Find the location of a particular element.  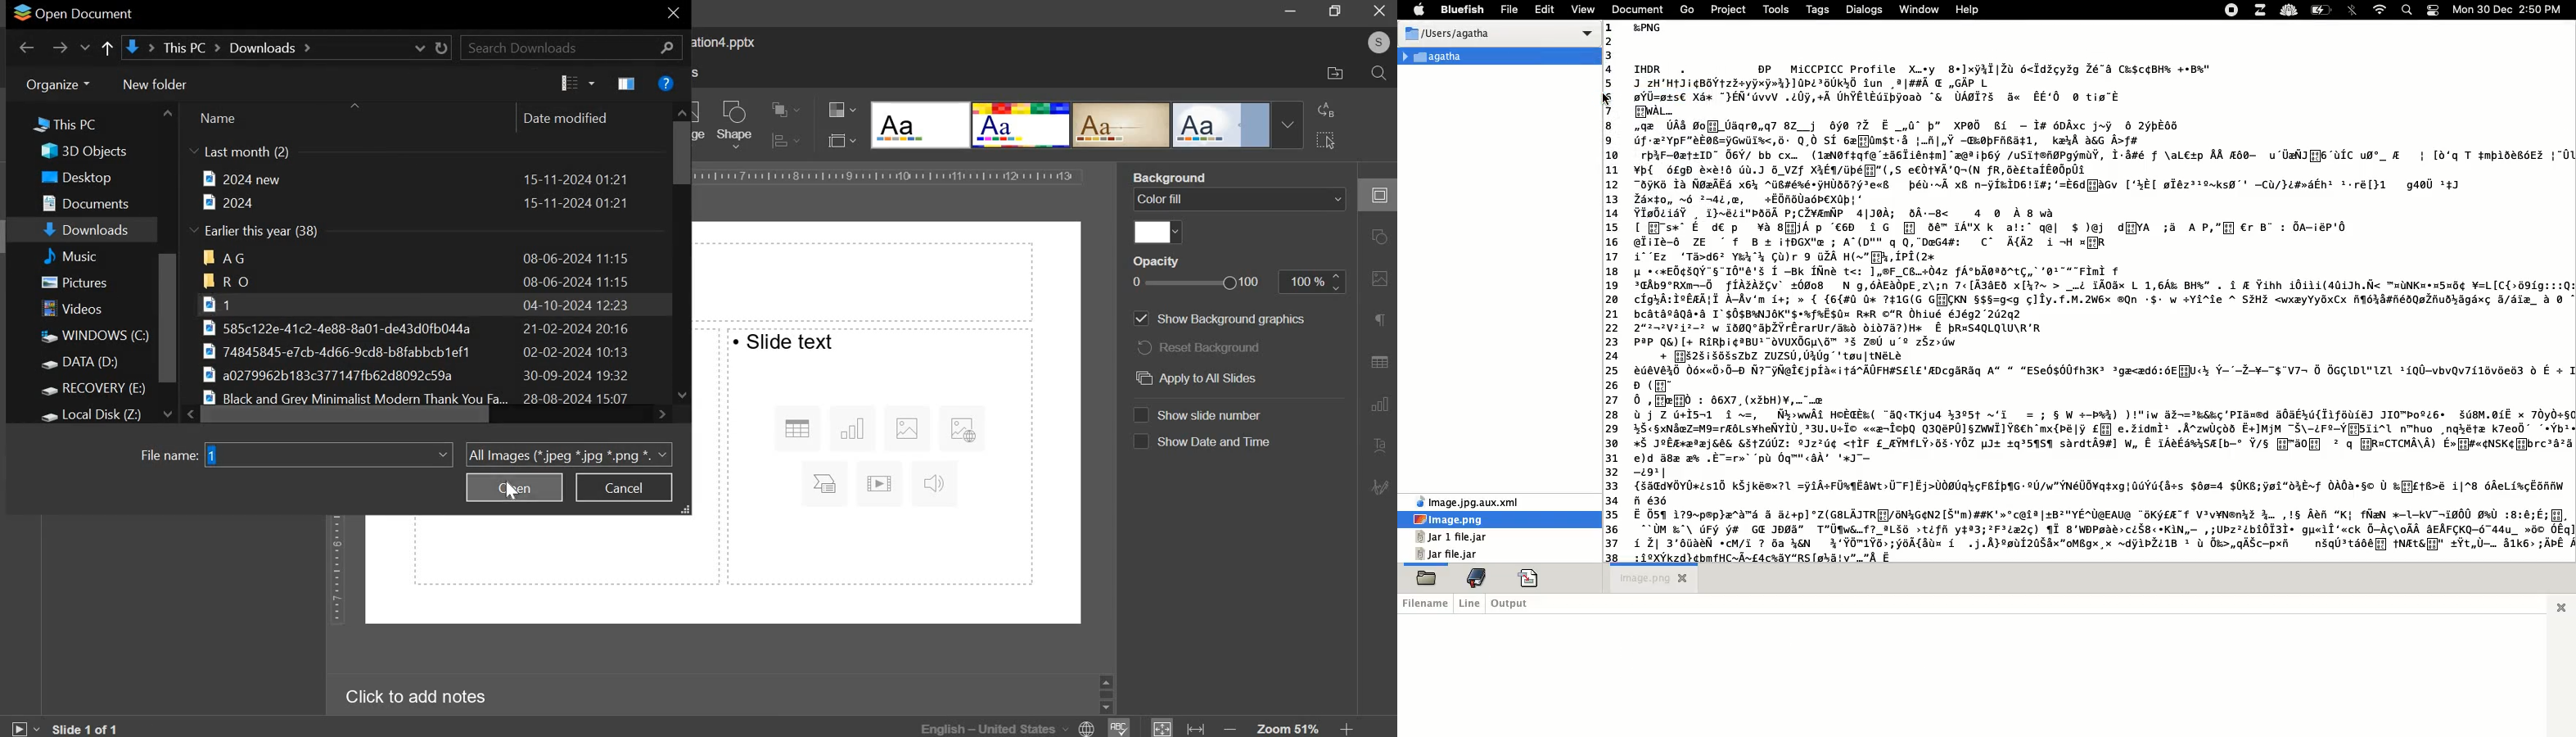

earlier this year is located at coordinates (257, 232).